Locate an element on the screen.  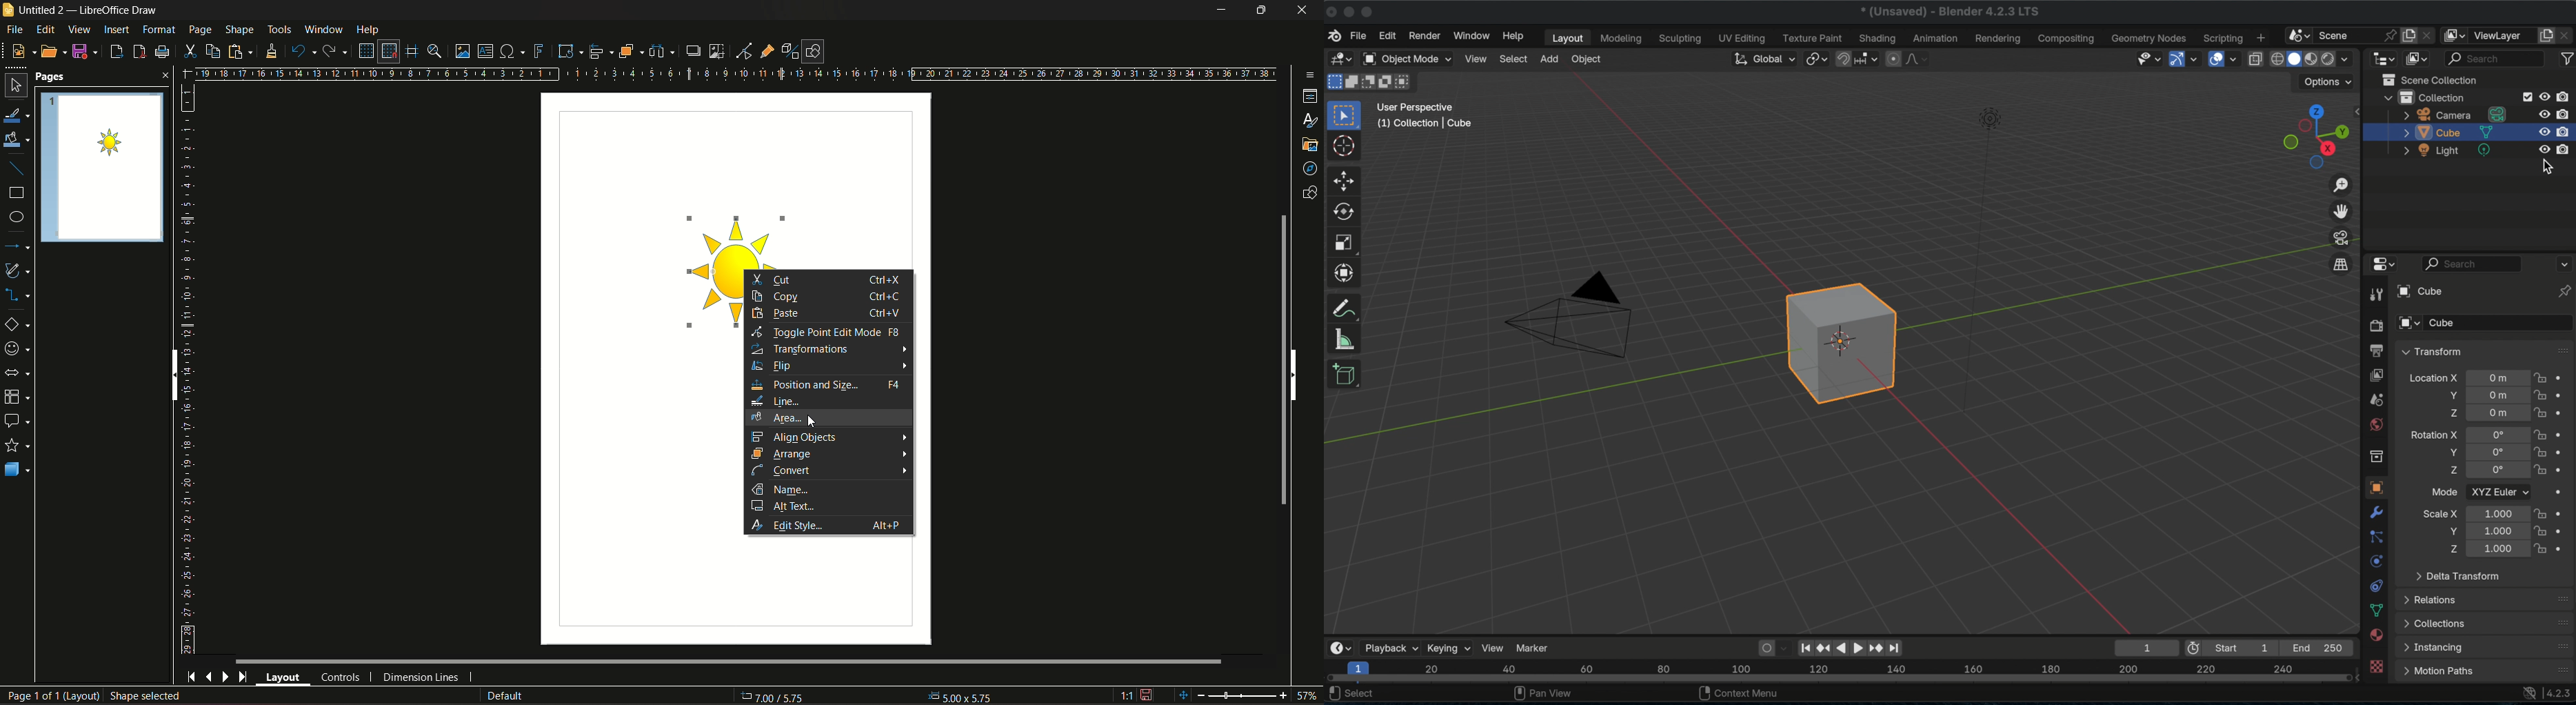
object is located at coordinates (2375, 488).